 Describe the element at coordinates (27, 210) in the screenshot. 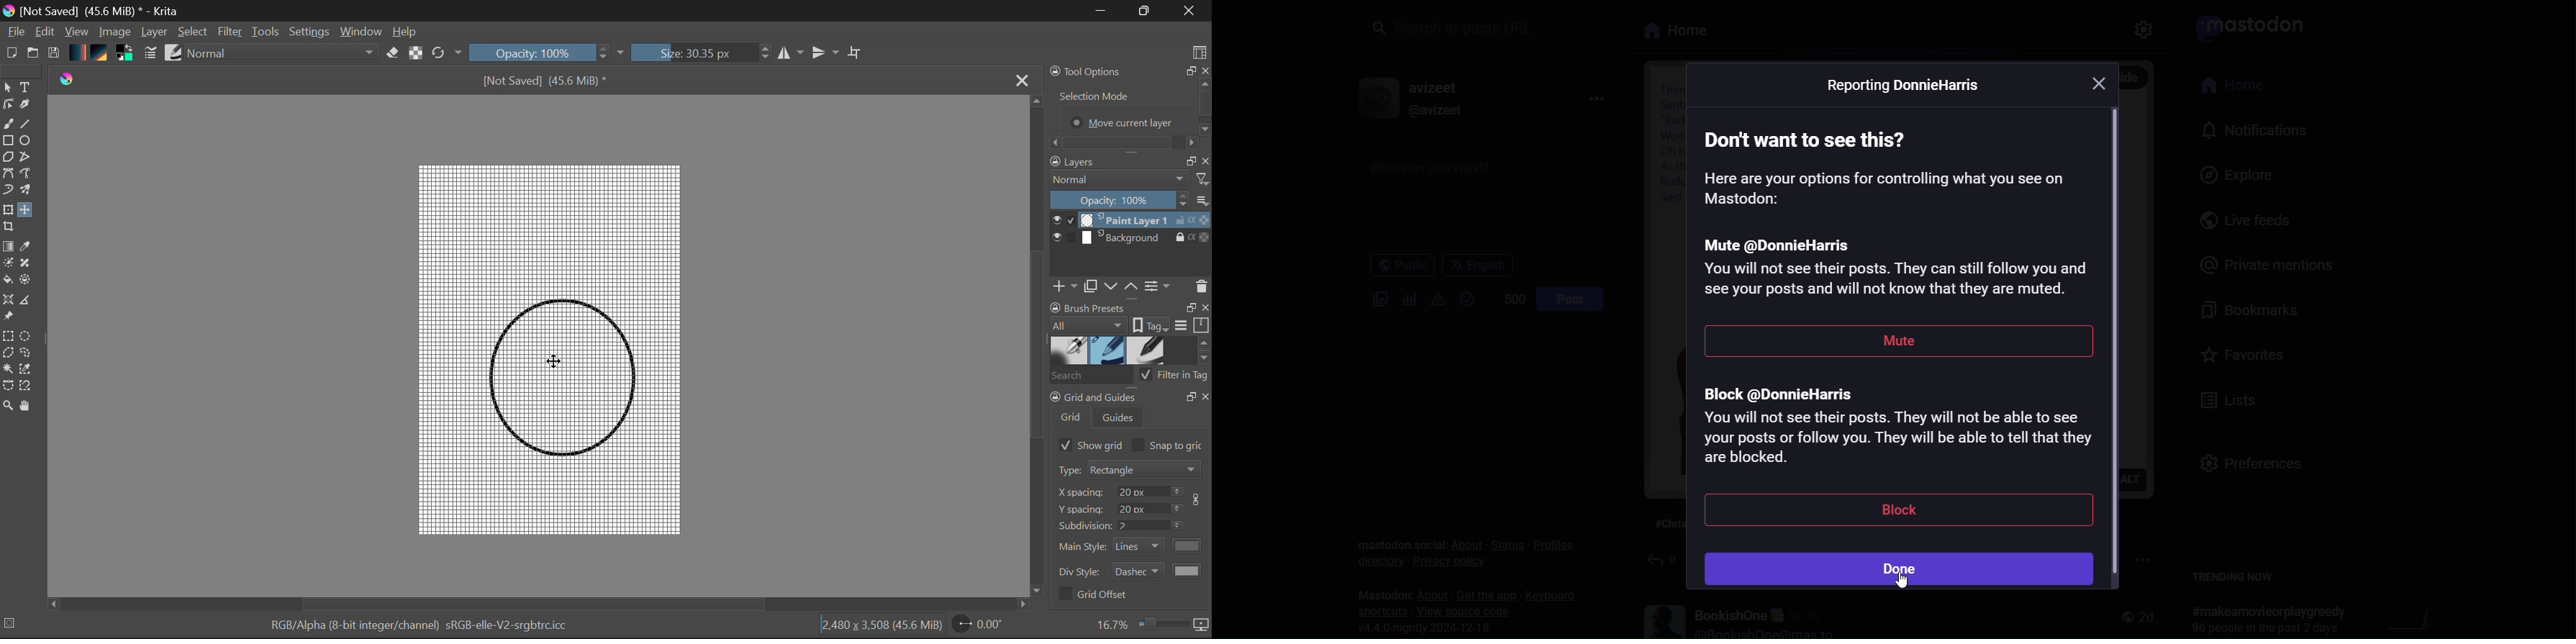

I see `Move Layer` at that location.